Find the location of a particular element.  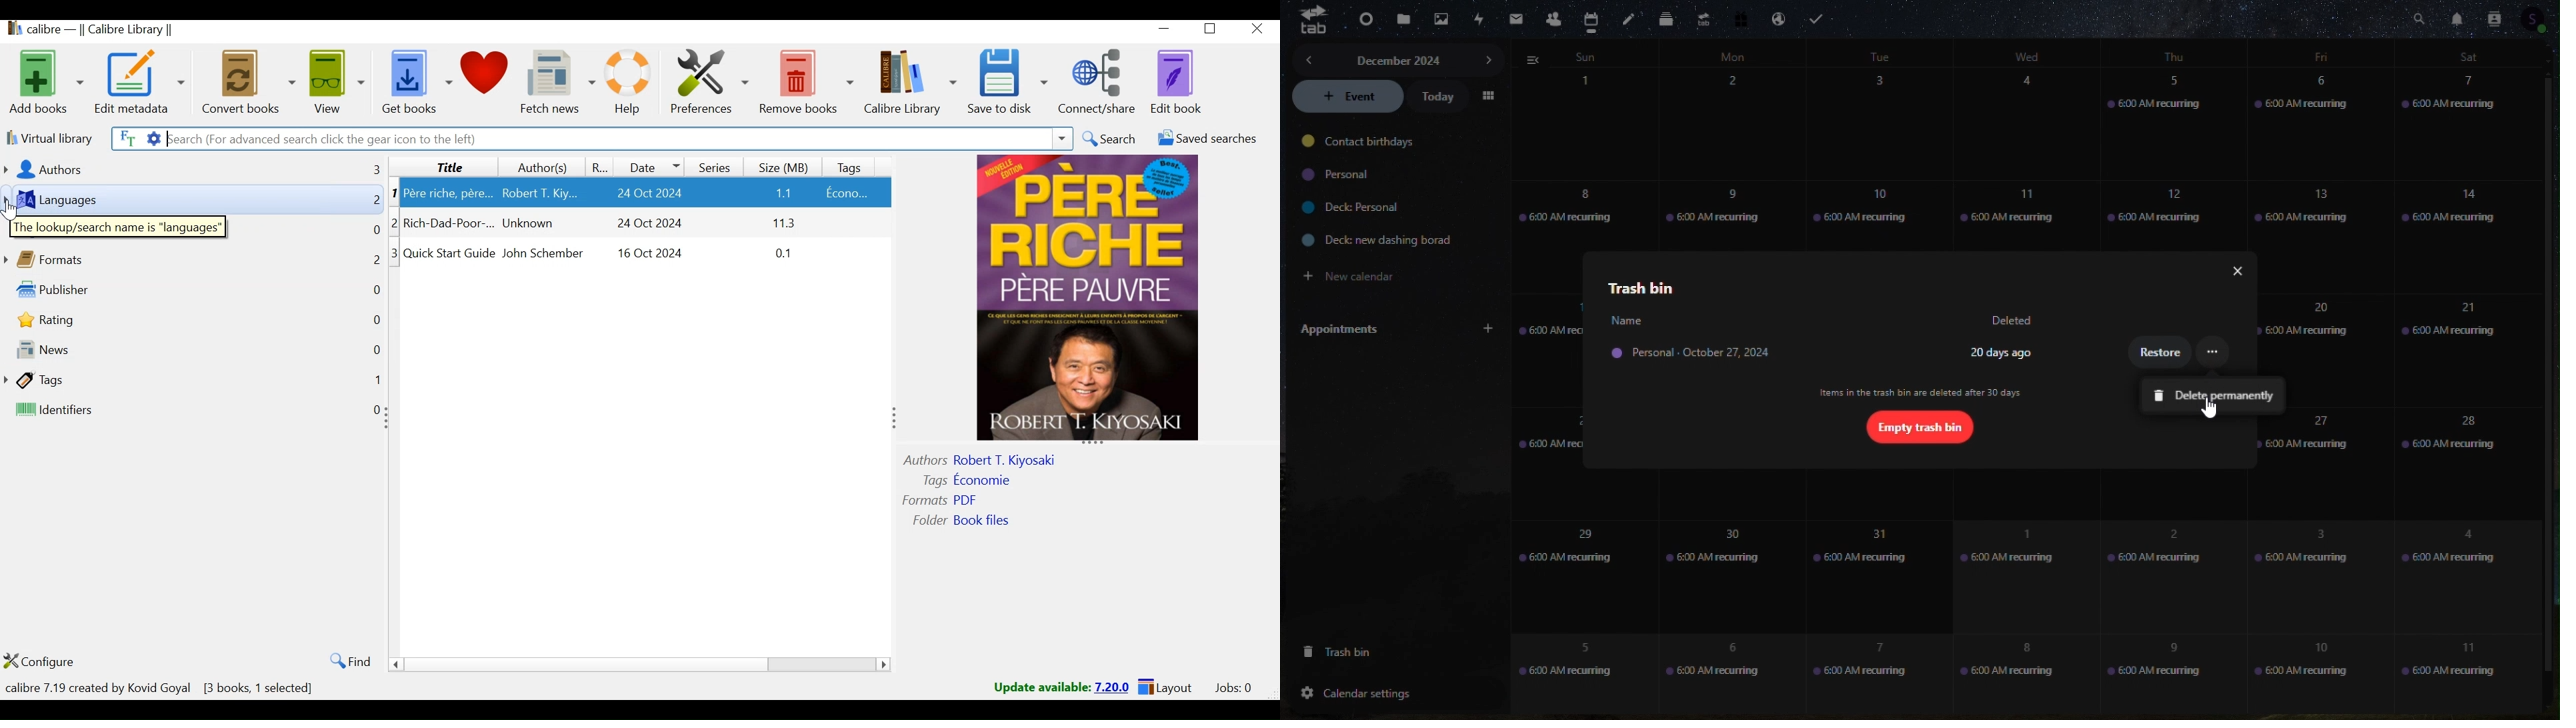

Size (MB) is located at coordinates (786, 165).